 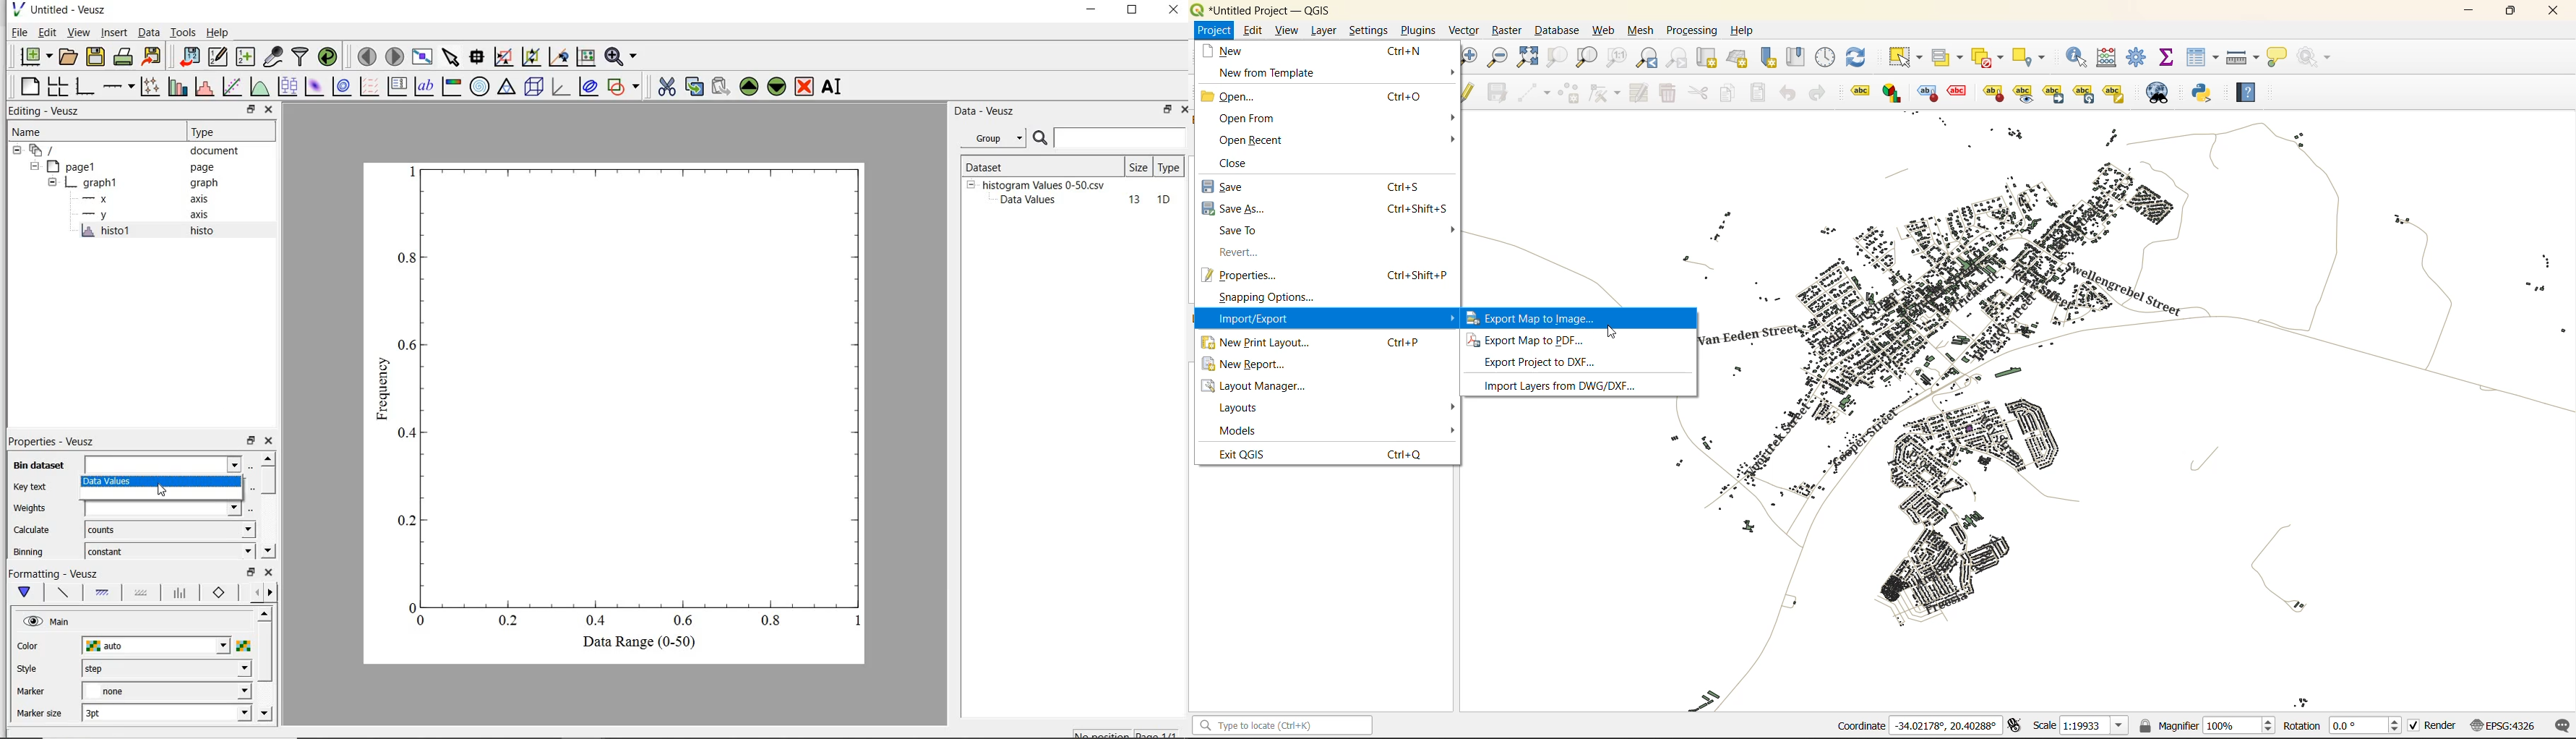 I want to click on control panel, so click(x=1827, y=58).